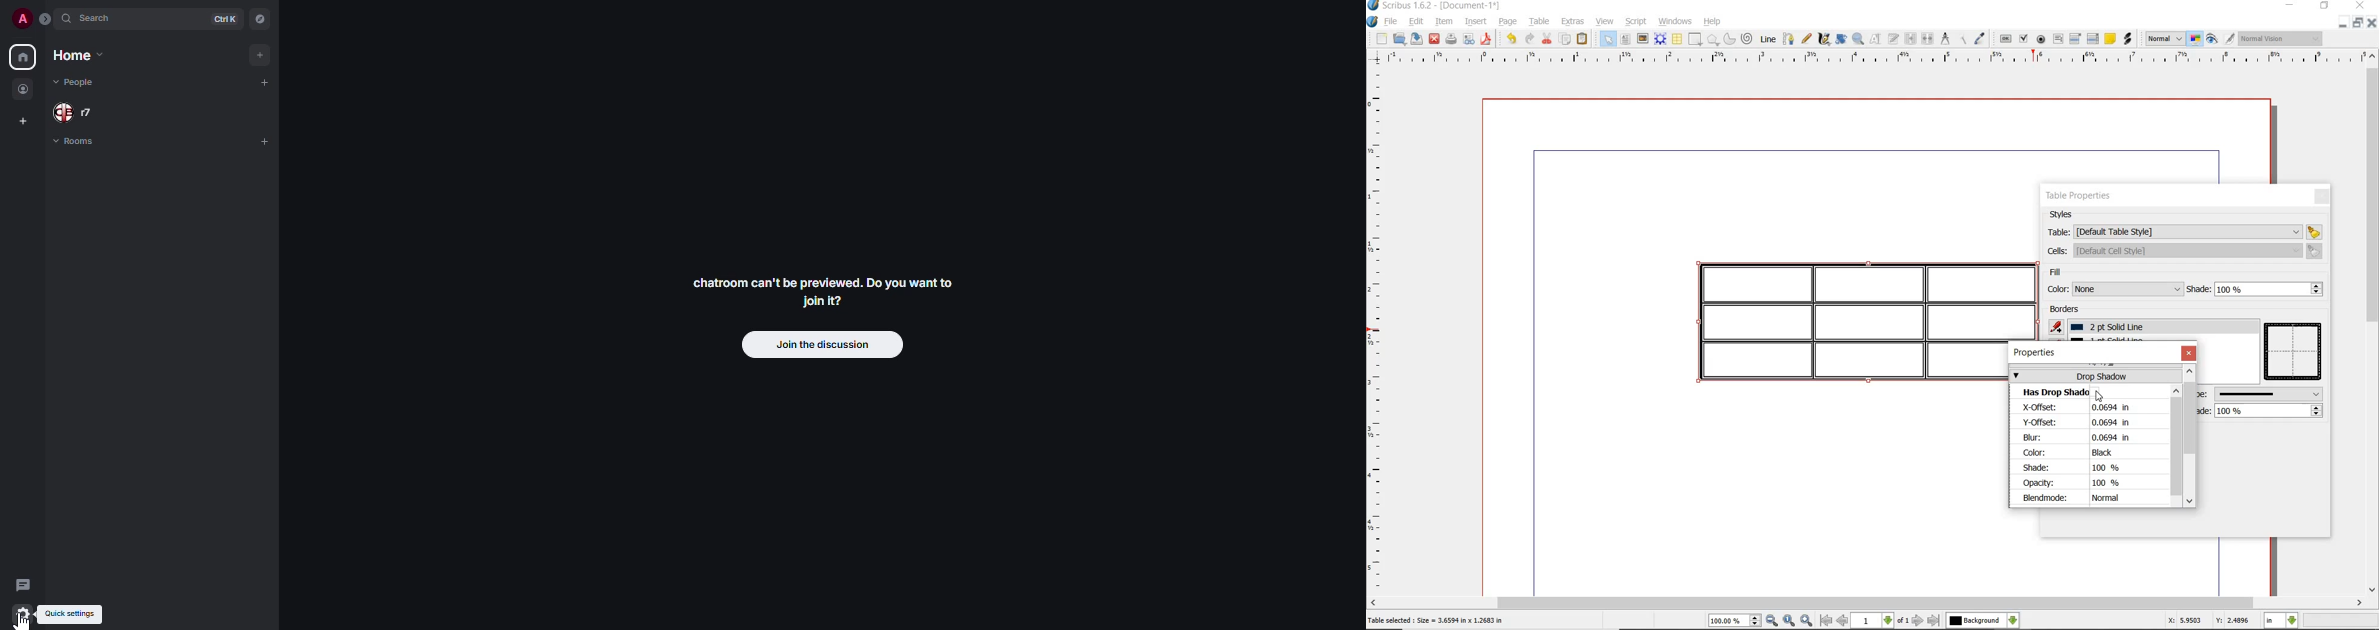 Image resolution: width=2380 pixels, height=644 pixels. What do you see at coordinates (77, 112) in the screenshot?
I see `people` at bounding box center [77, 112].